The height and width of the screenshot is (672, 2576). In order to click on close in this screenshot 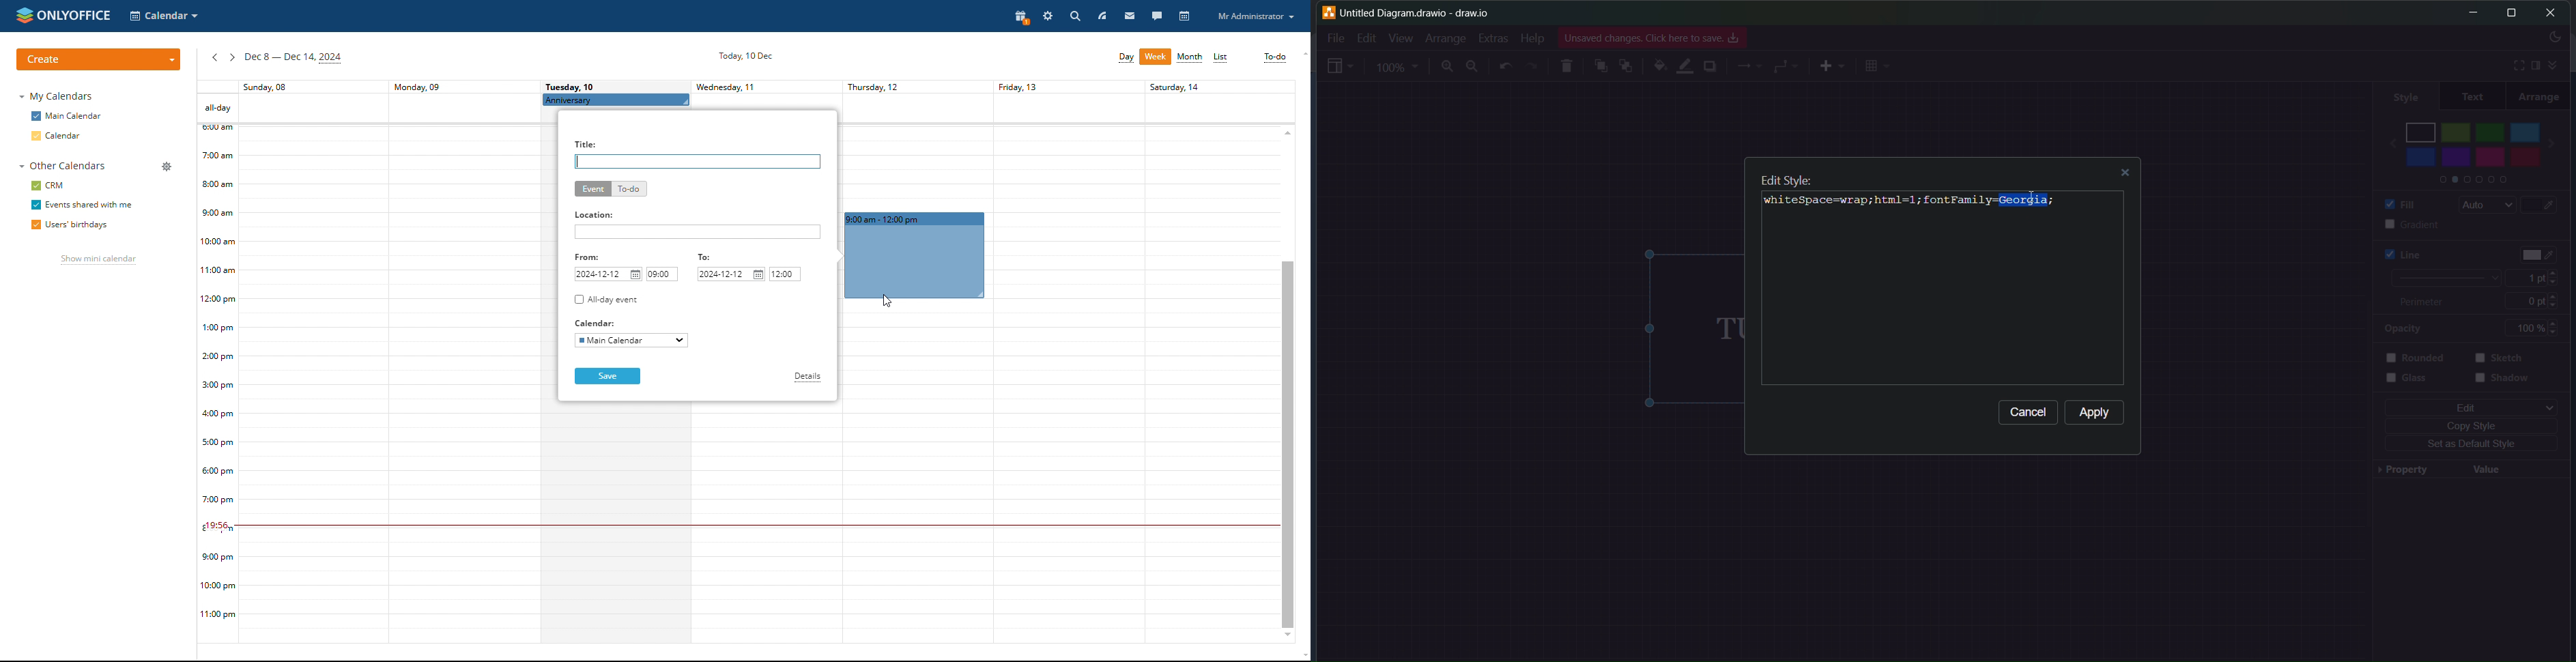, I will do `click(2552, 13)`.